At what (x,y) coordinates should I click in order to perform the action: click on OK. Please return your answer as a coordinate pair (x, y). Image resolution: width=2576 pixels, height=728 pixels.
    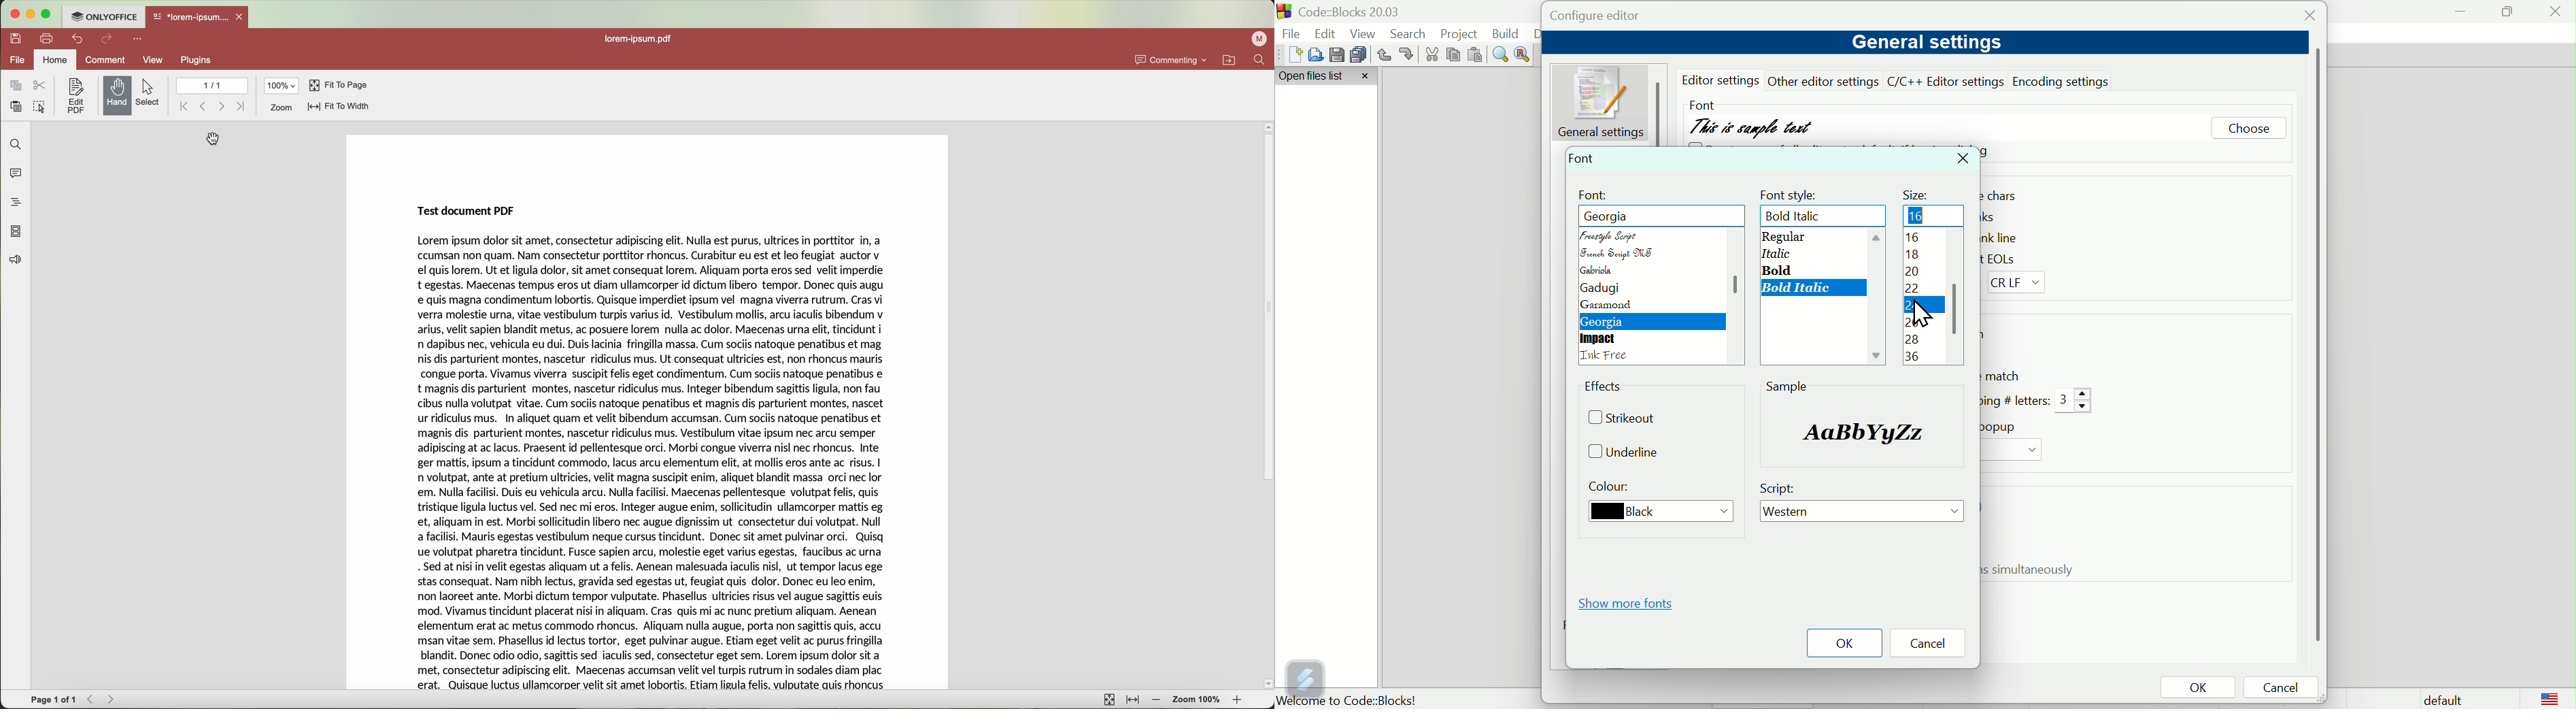
    Looking at the image, I should click on (1844, 643).